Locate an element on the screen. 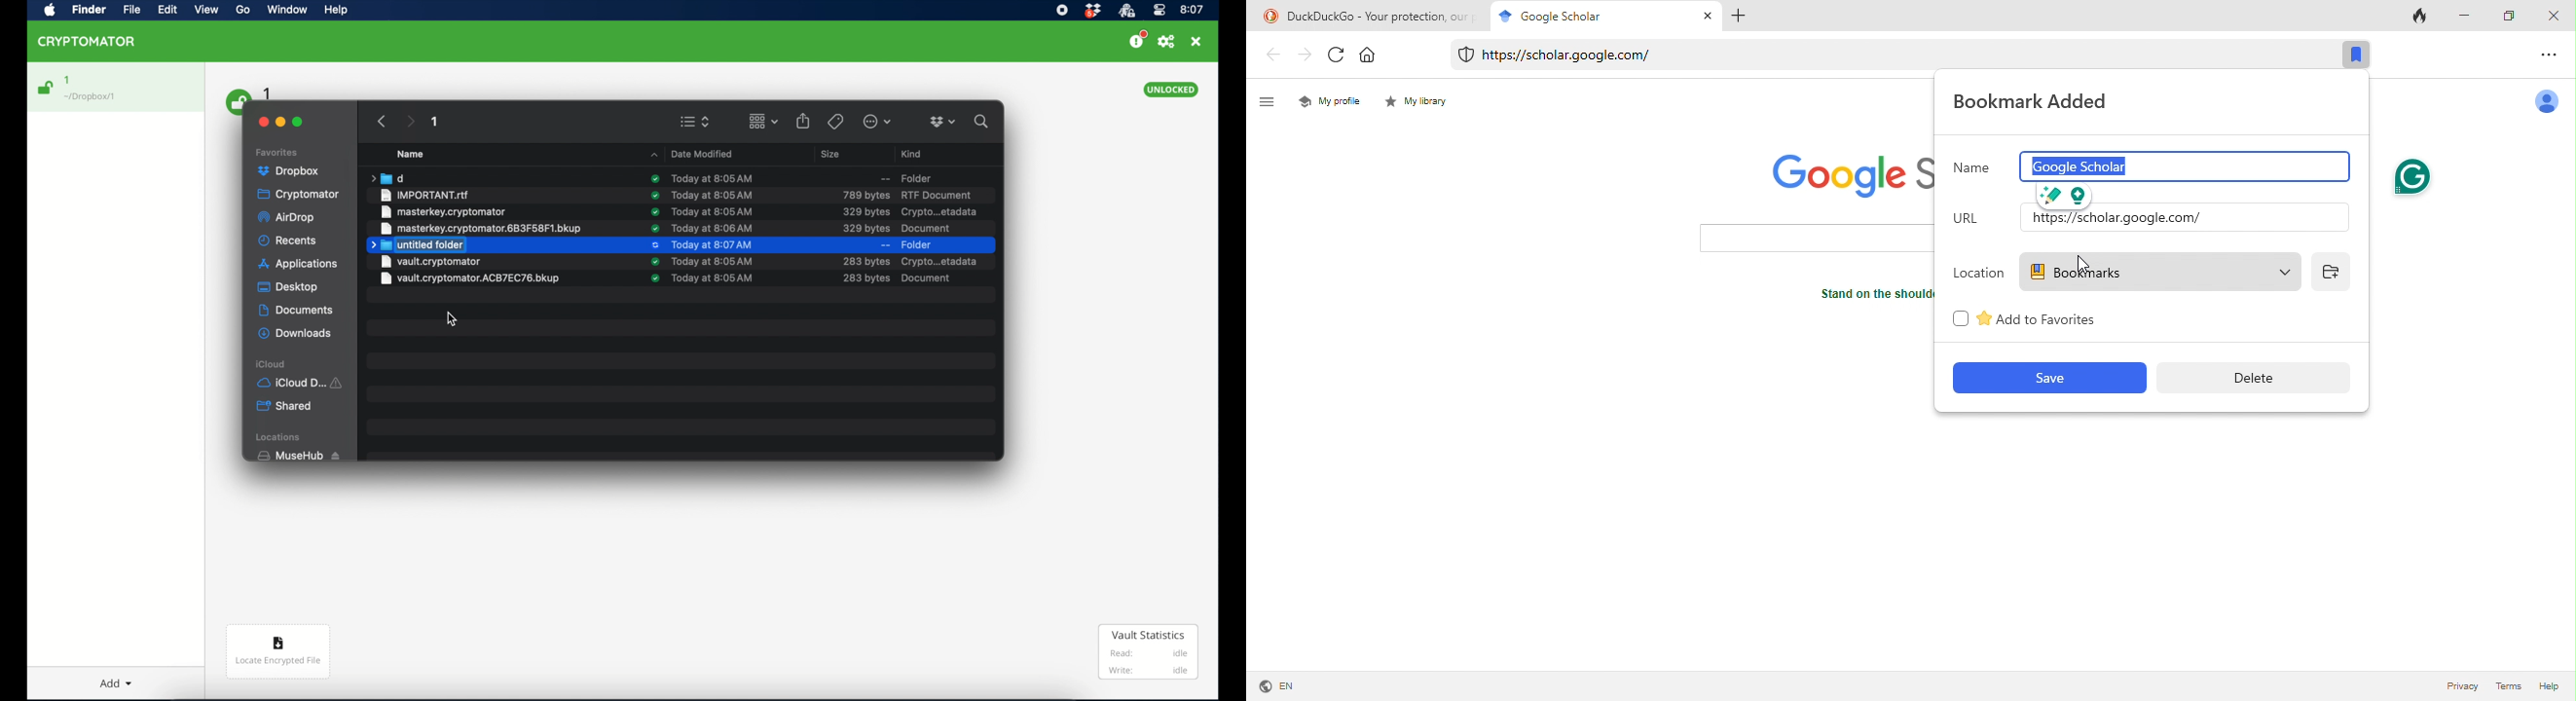 The image size is (2576, 728). Folder is located at coordinates (905, 176).